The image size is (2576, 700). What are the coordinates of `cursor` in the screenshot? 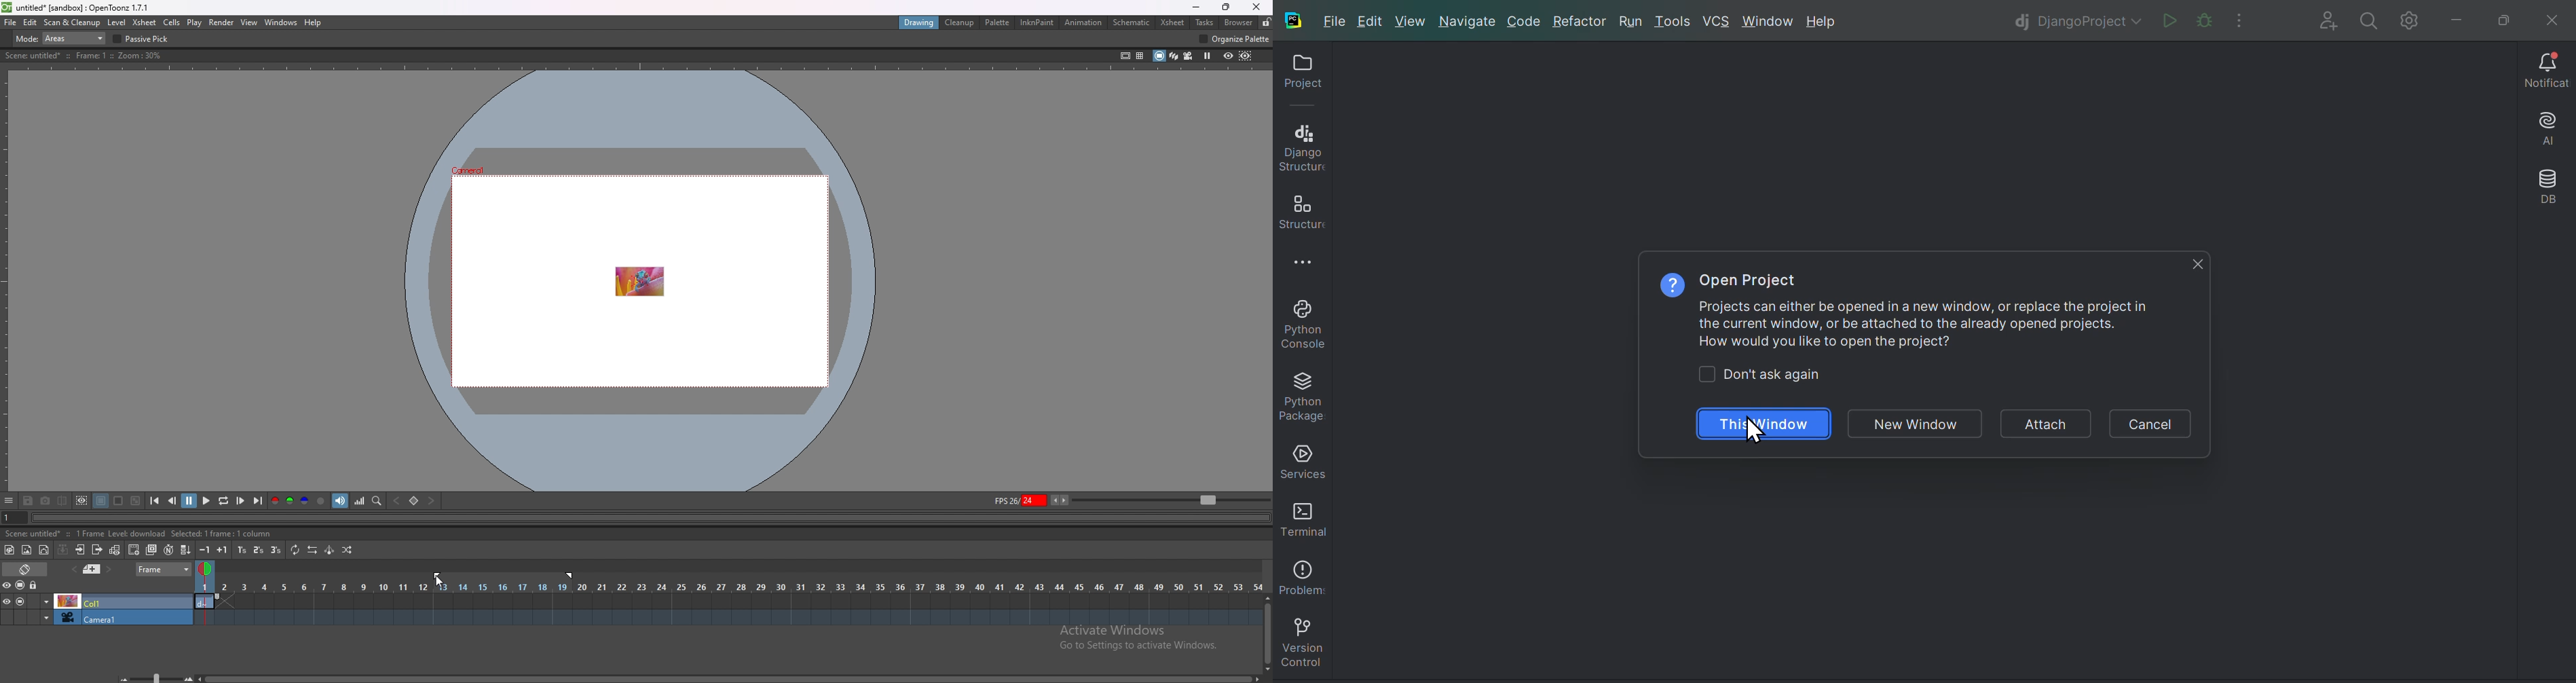 It's located at (1755, 430).